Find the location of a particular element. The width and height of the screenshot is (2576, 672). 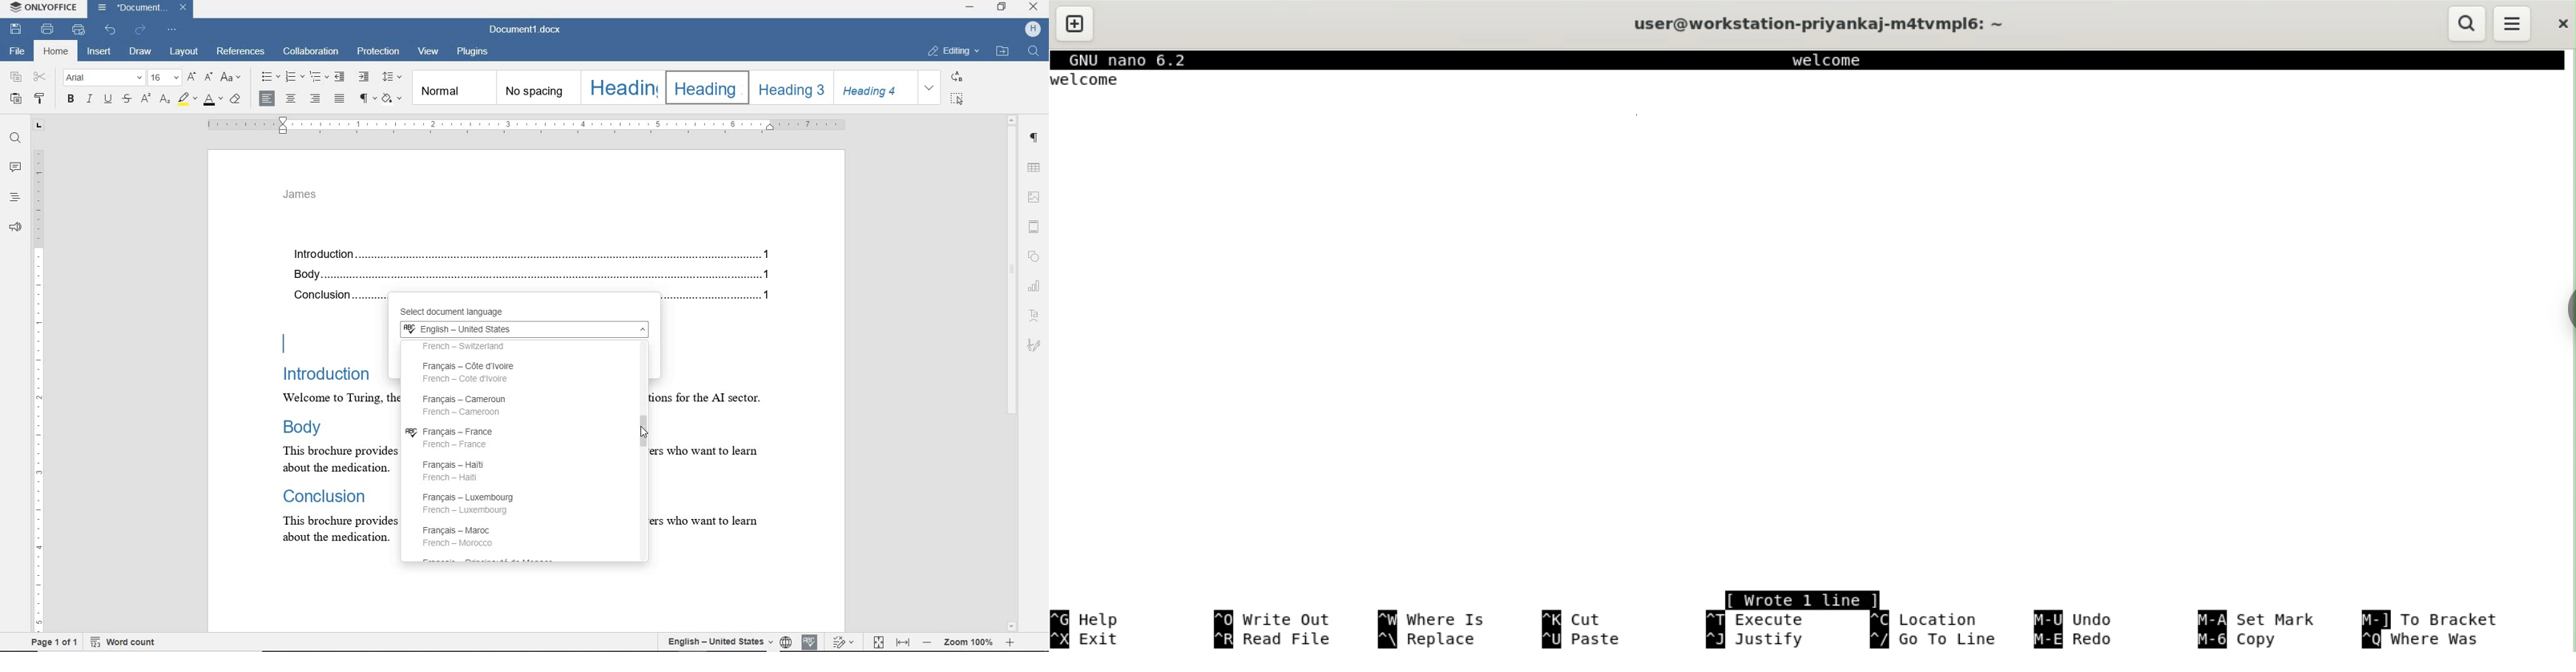

redo is located at coordinates (141, 30).